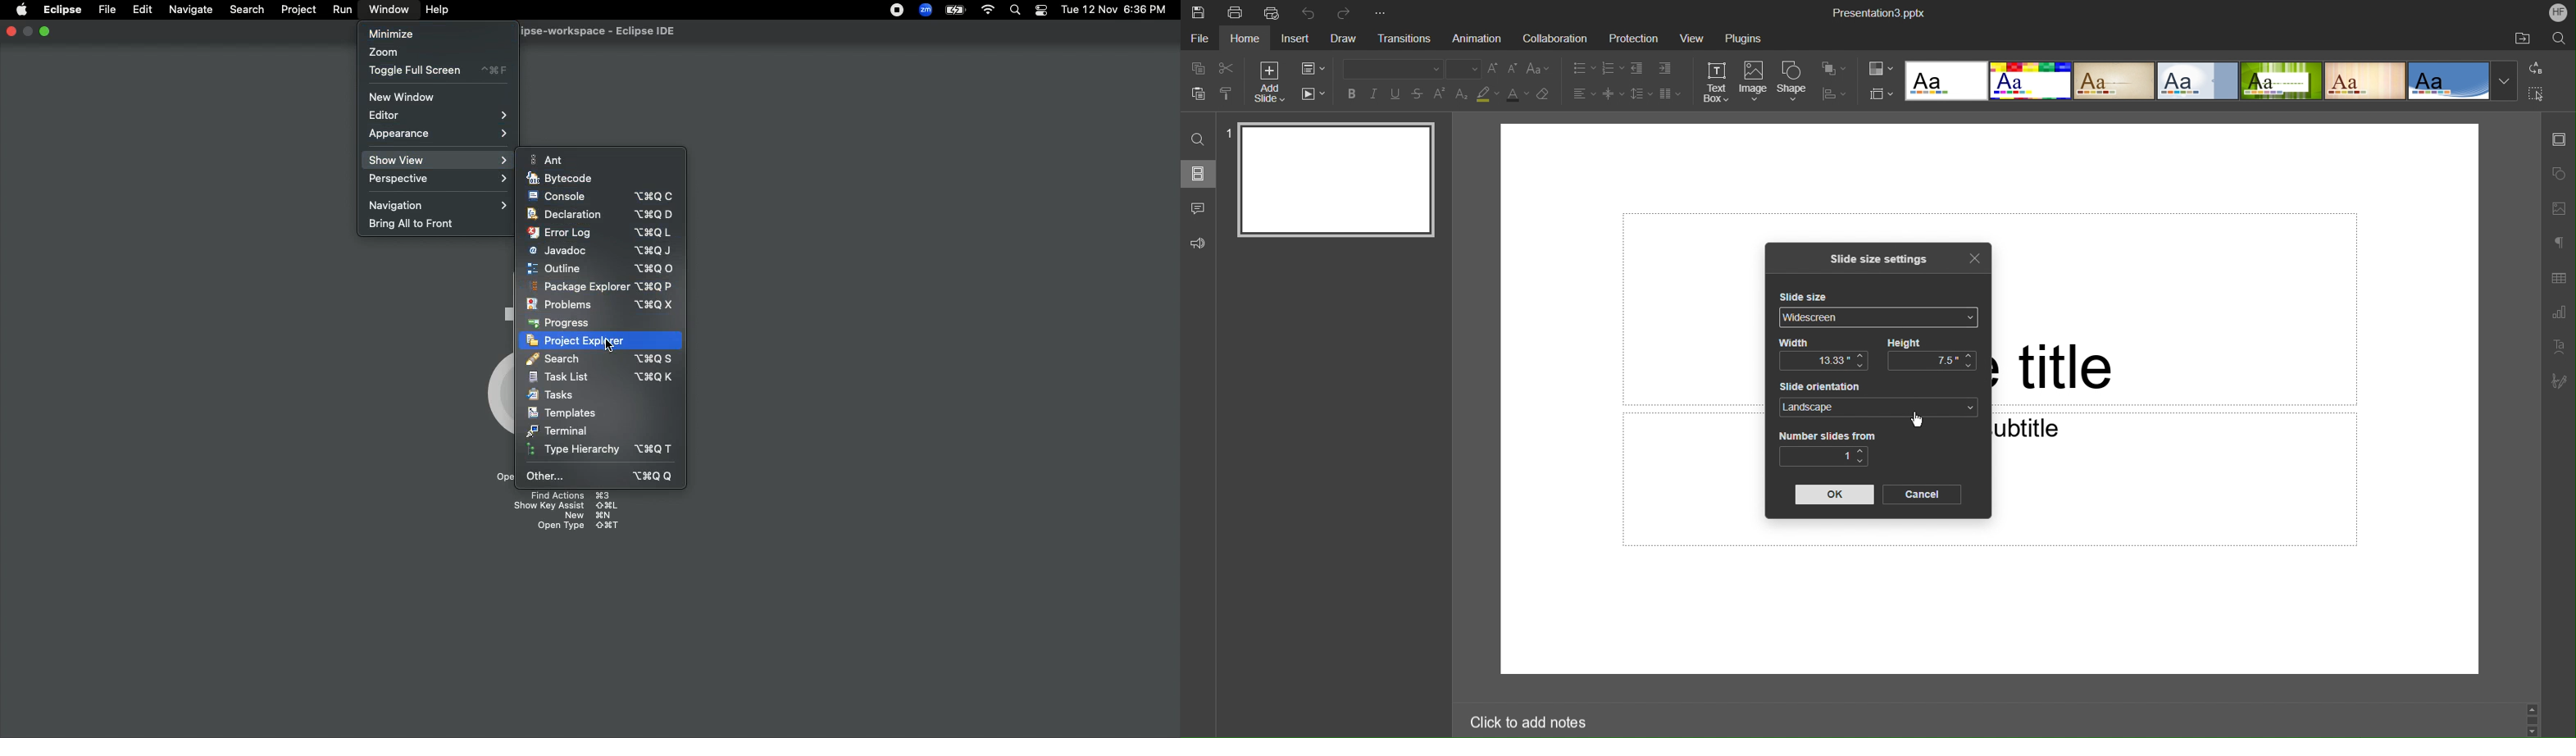  Describe the element at coordinates (1388, 68) in the screenshot. I see `Font Type` at that location.